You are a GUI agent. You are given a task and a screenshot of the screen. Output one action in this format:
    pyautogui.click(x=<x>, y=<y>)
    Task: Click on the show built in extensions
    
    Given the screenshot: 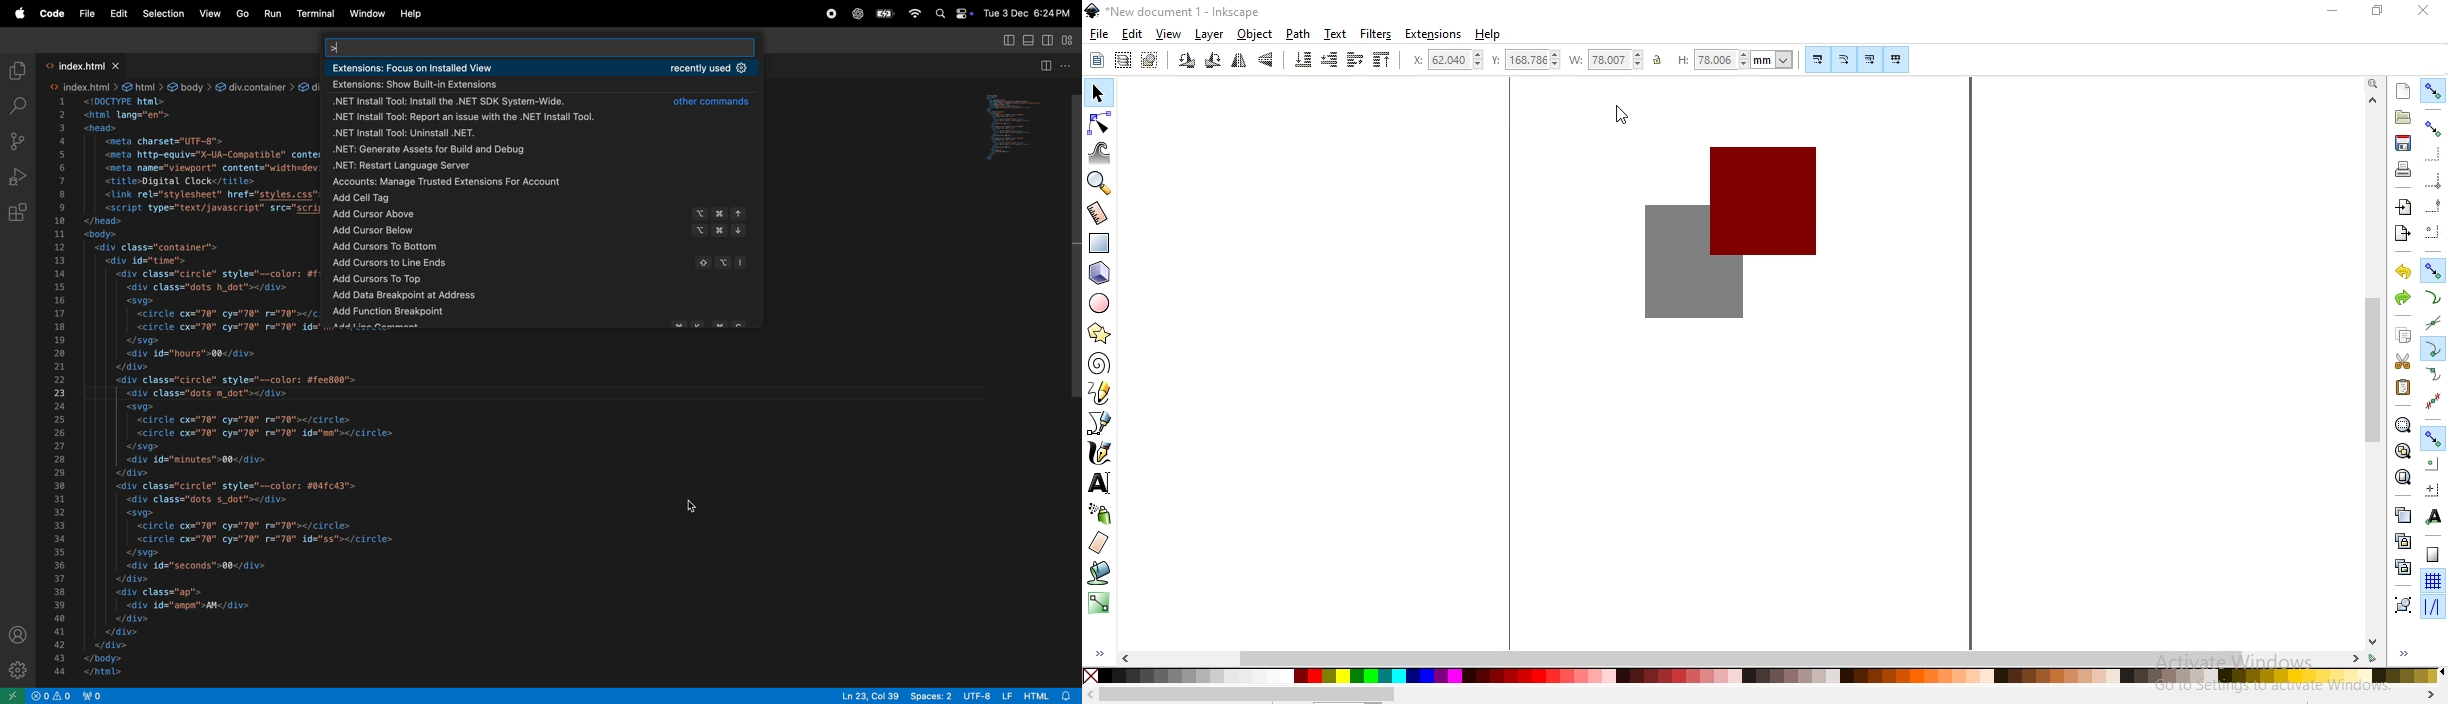 What is the action you would take?
    pyautogui.click(x=541, y=84)
    